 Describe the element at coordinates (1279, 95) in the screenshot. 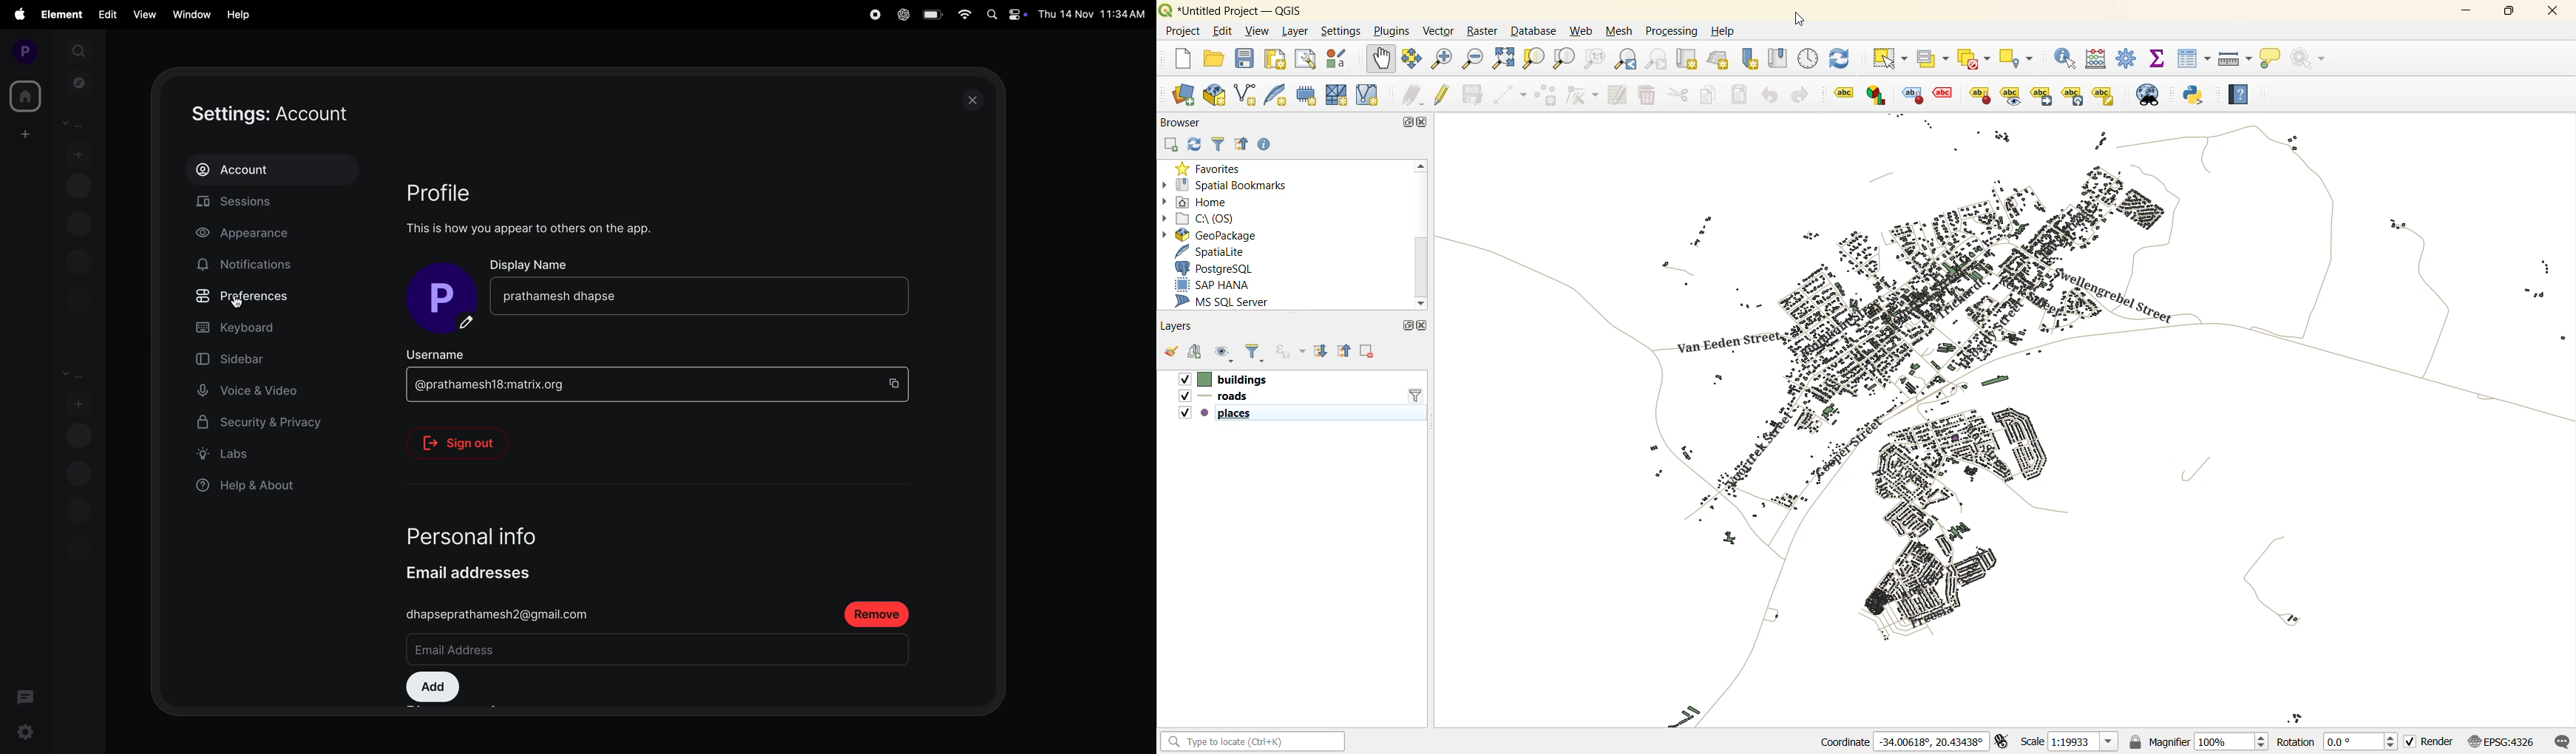

I see `new spatialite` at that location.